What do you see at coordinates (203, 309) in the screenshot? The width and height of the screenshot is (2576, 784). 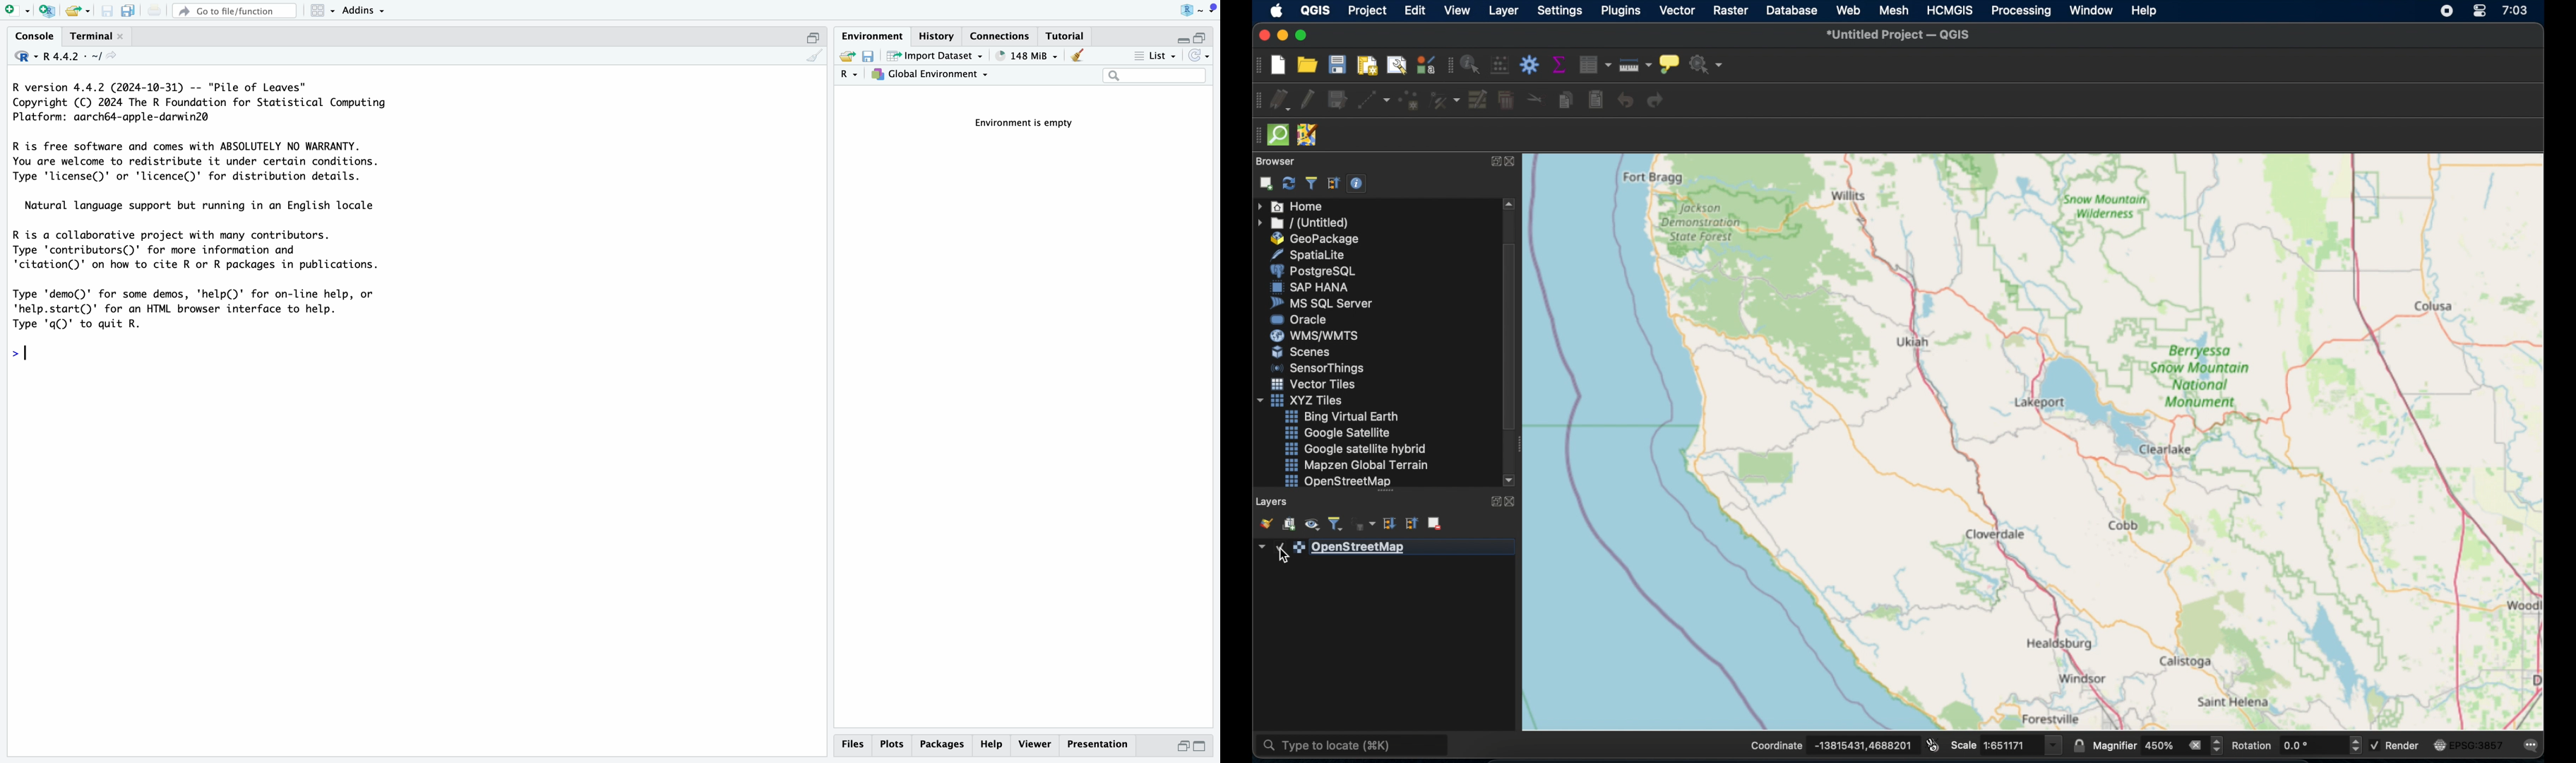 I see `demo and help of R` at bounding box center [203, 309].